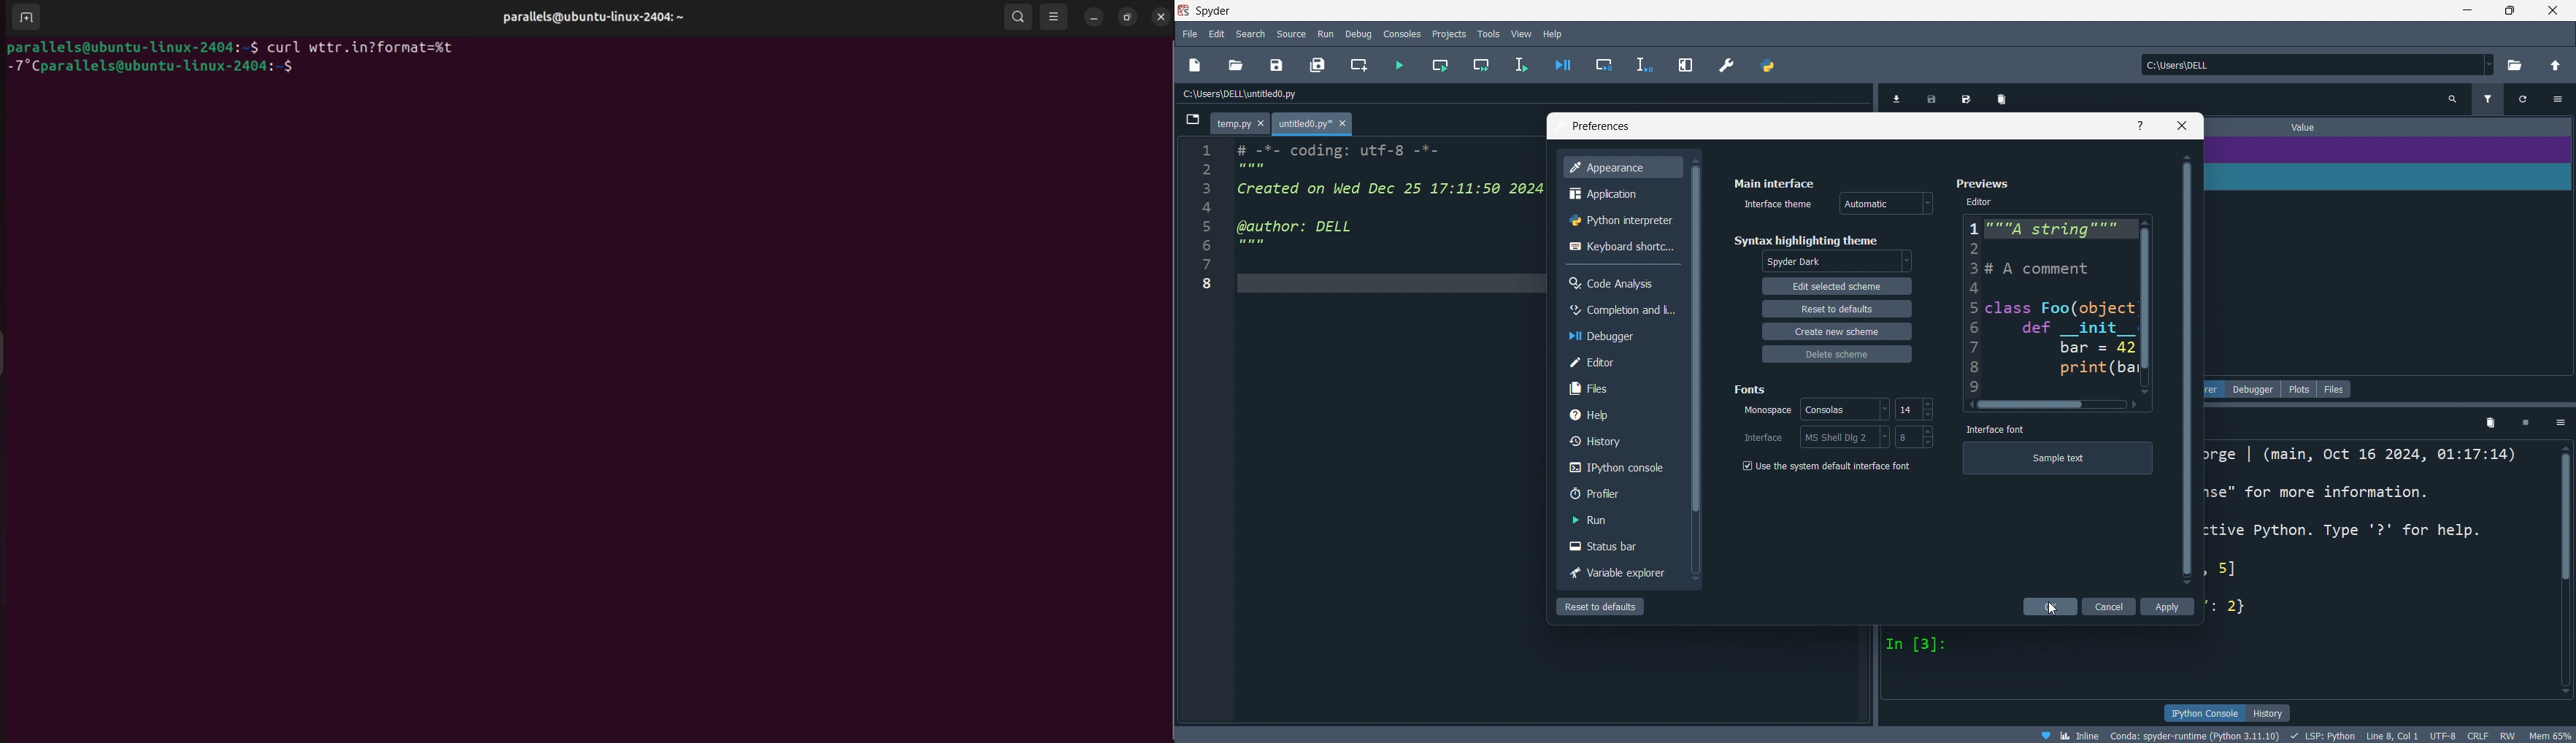 The height and width of the screenshot is (756, 2576). What do you see at coordinates (1622, 388) in the screenshot?
I see `files` at bounding box center [1622, 388].